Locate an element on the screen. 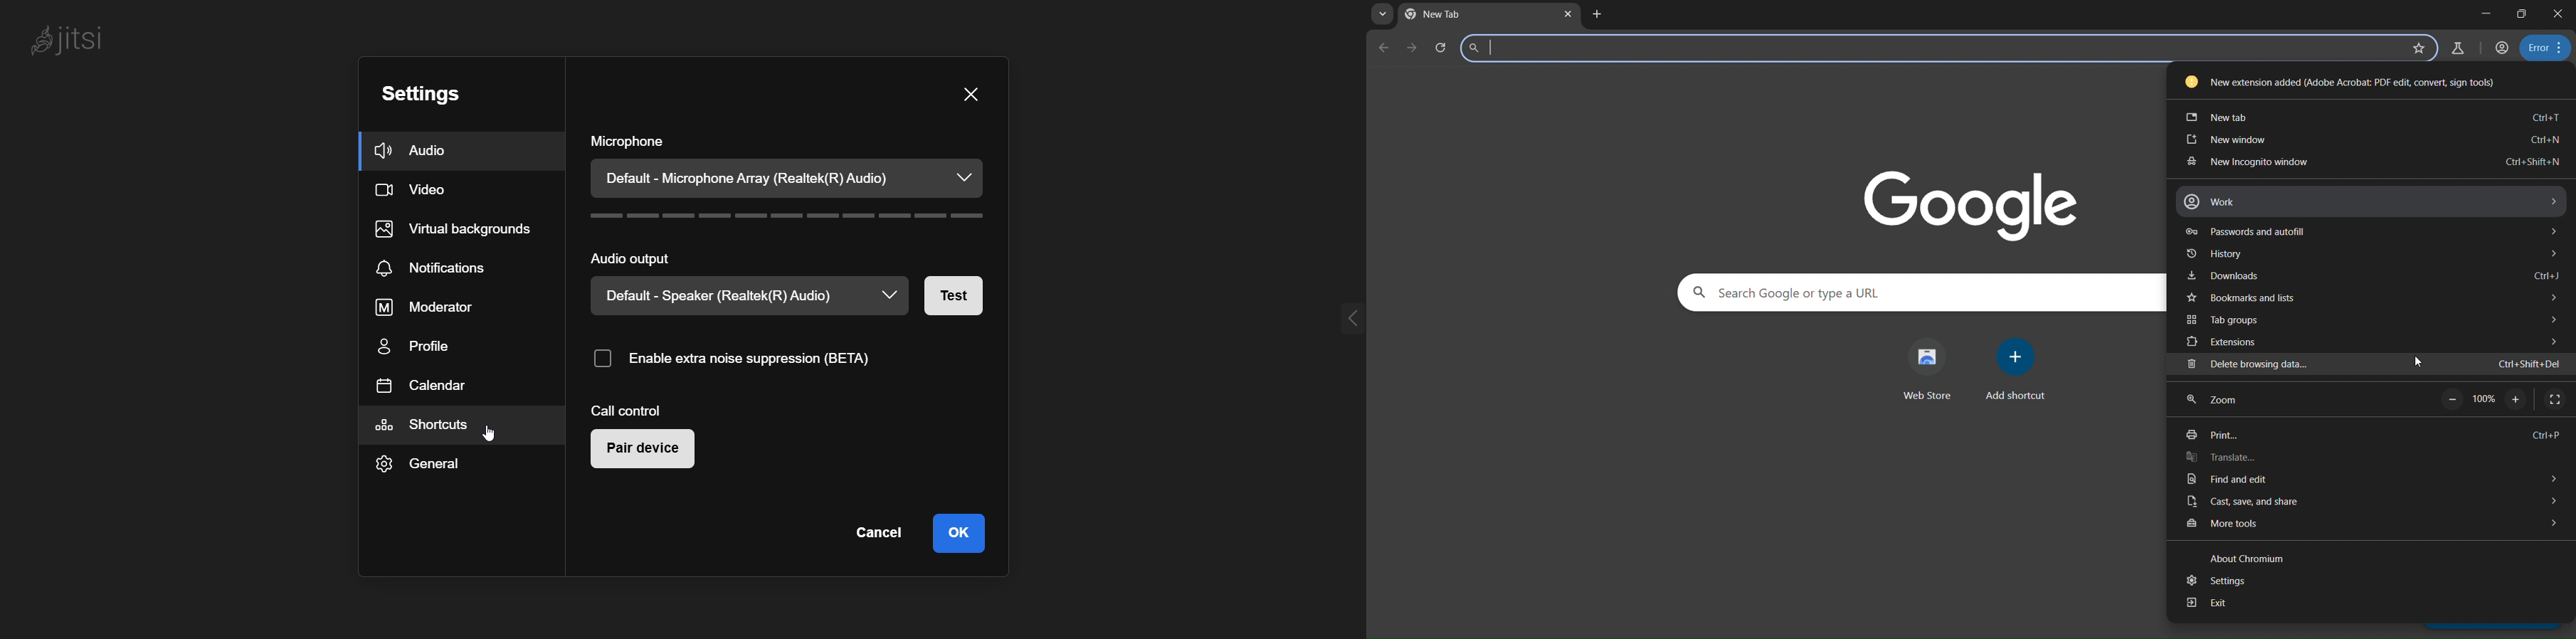 This screenshot has height=644, width=2576. call control is located at coordinates (640, 408).